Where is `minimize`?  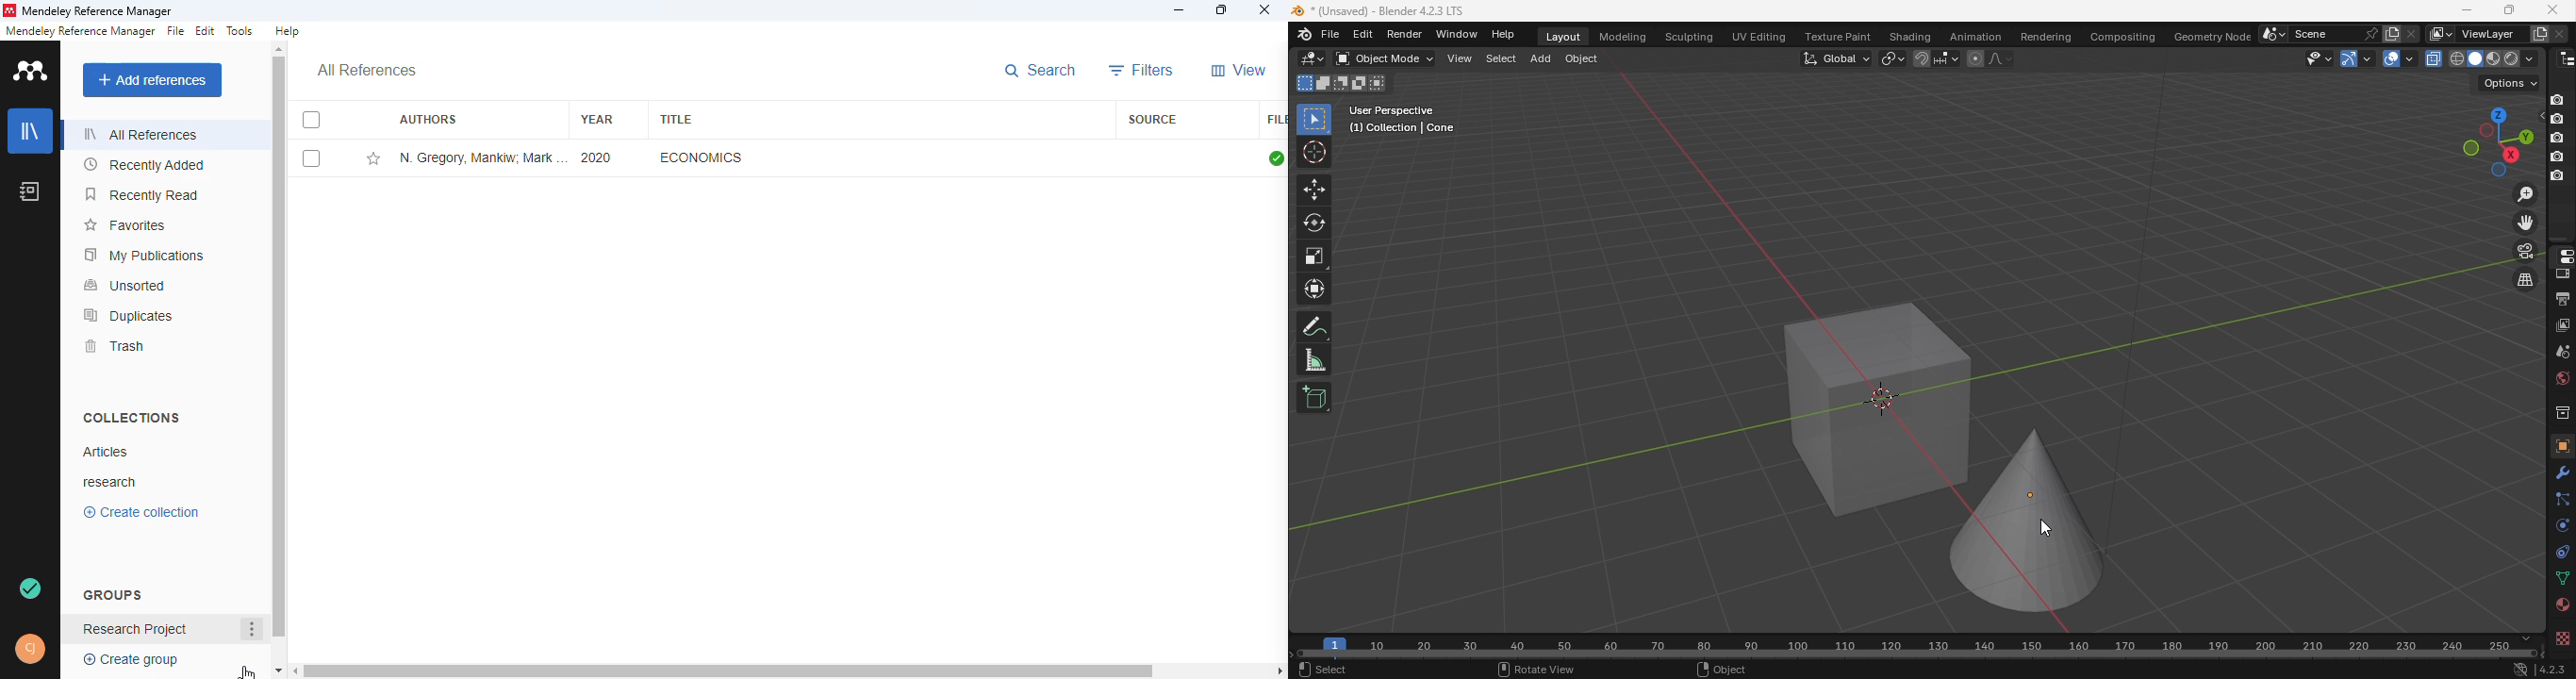 minimize is located at coordinates (1180, 10).